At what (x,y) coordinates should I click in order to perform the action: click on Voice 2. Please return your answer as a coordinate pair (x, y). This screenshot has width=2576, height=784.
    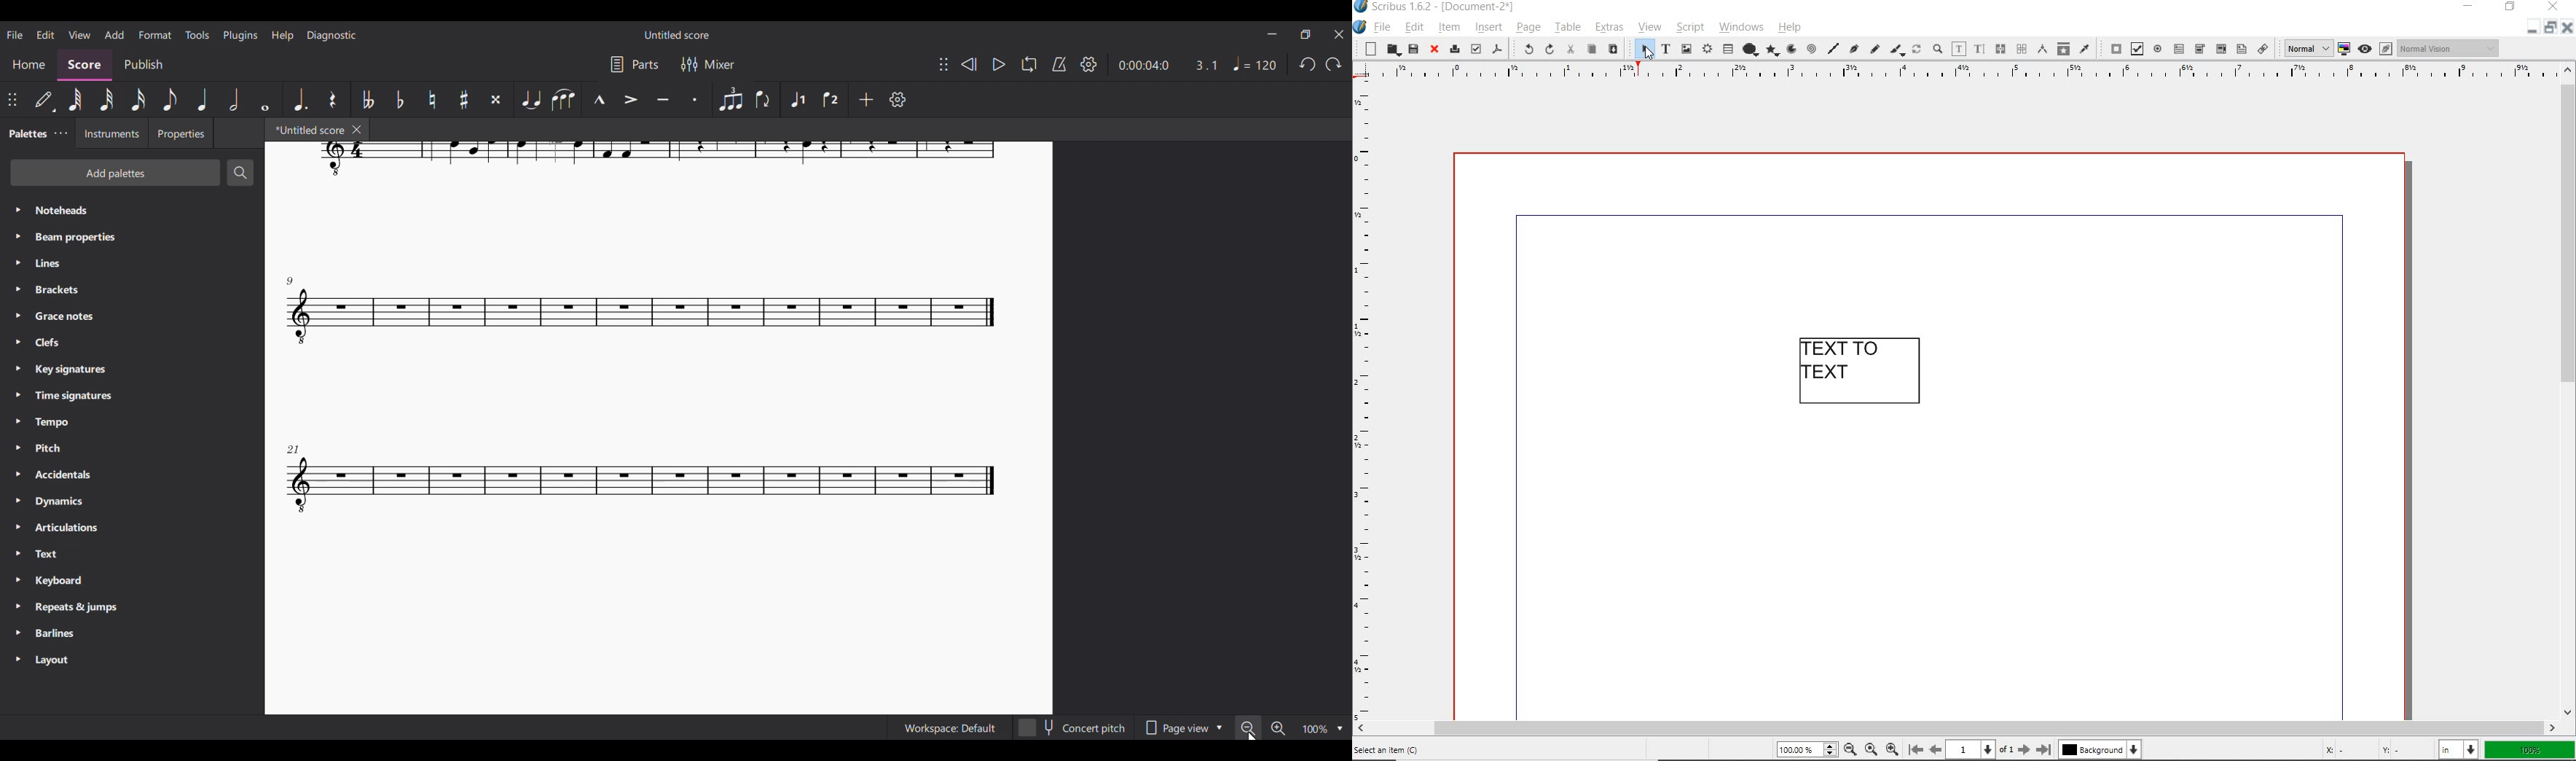
    Looking at the image, I should click on (830, 99).